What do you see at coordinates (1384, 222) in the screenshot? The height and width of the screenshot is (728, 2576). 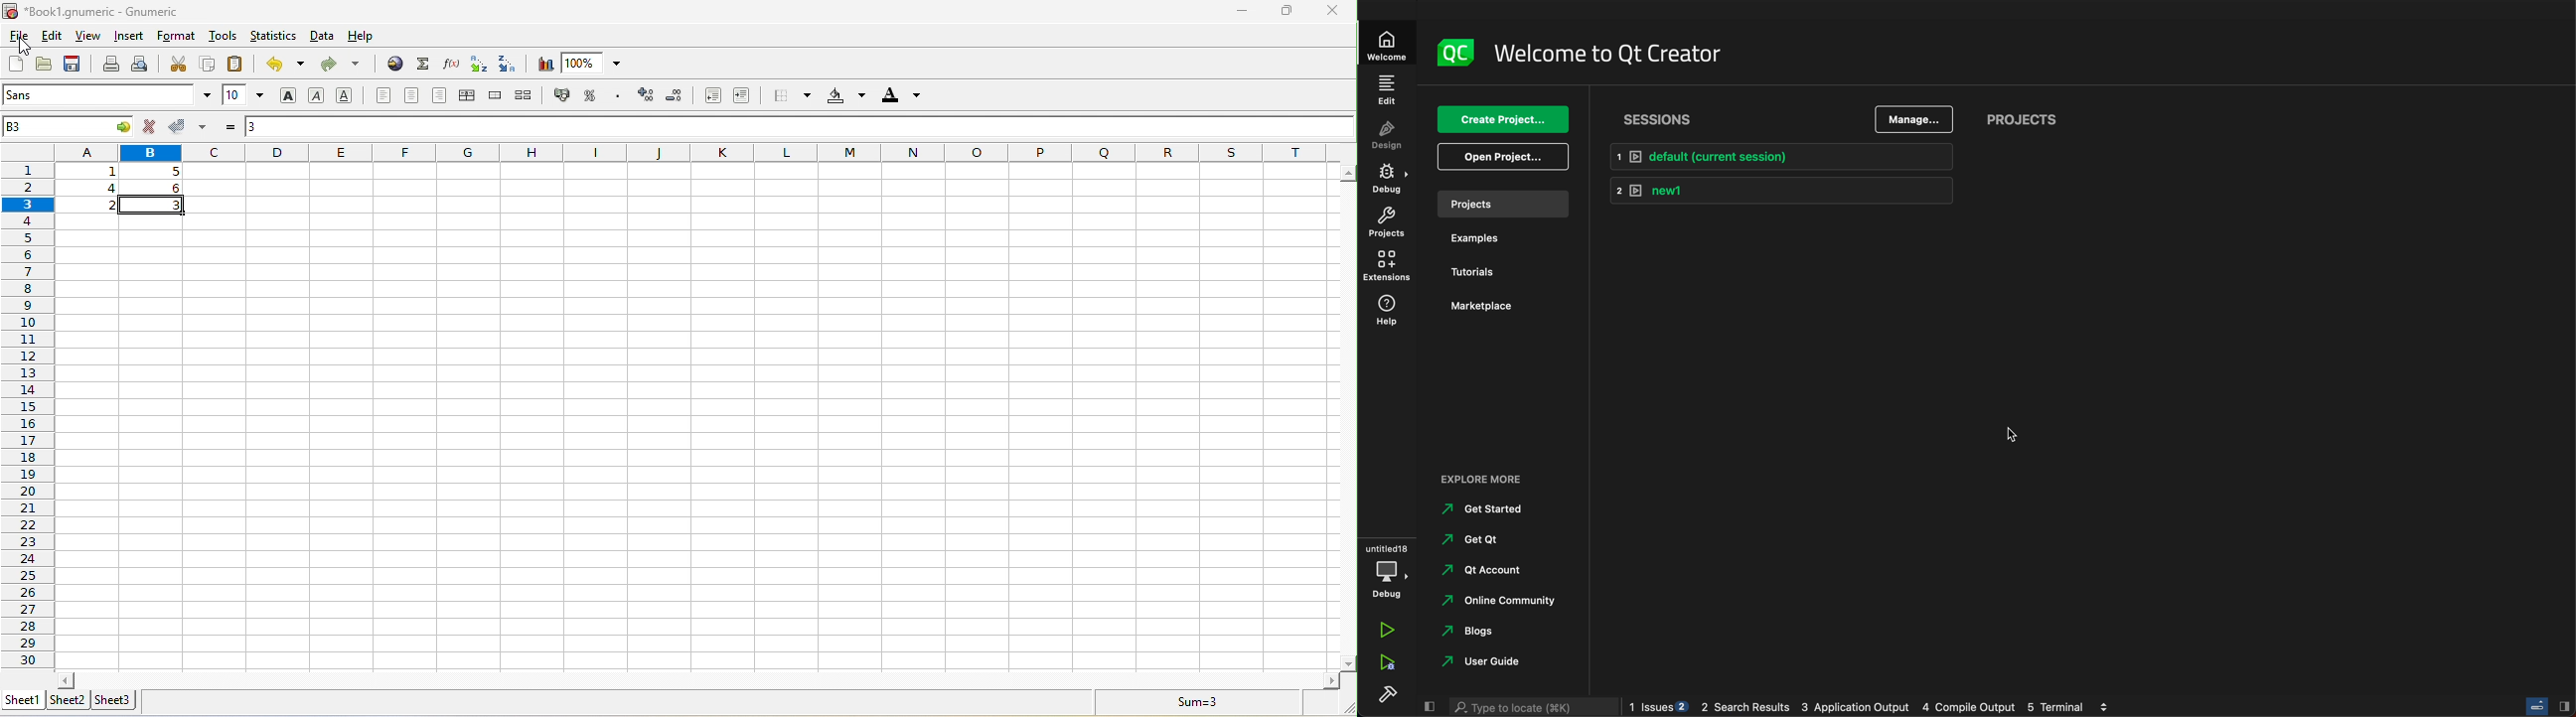 I see `projects` at bounding box center [1384, 222].